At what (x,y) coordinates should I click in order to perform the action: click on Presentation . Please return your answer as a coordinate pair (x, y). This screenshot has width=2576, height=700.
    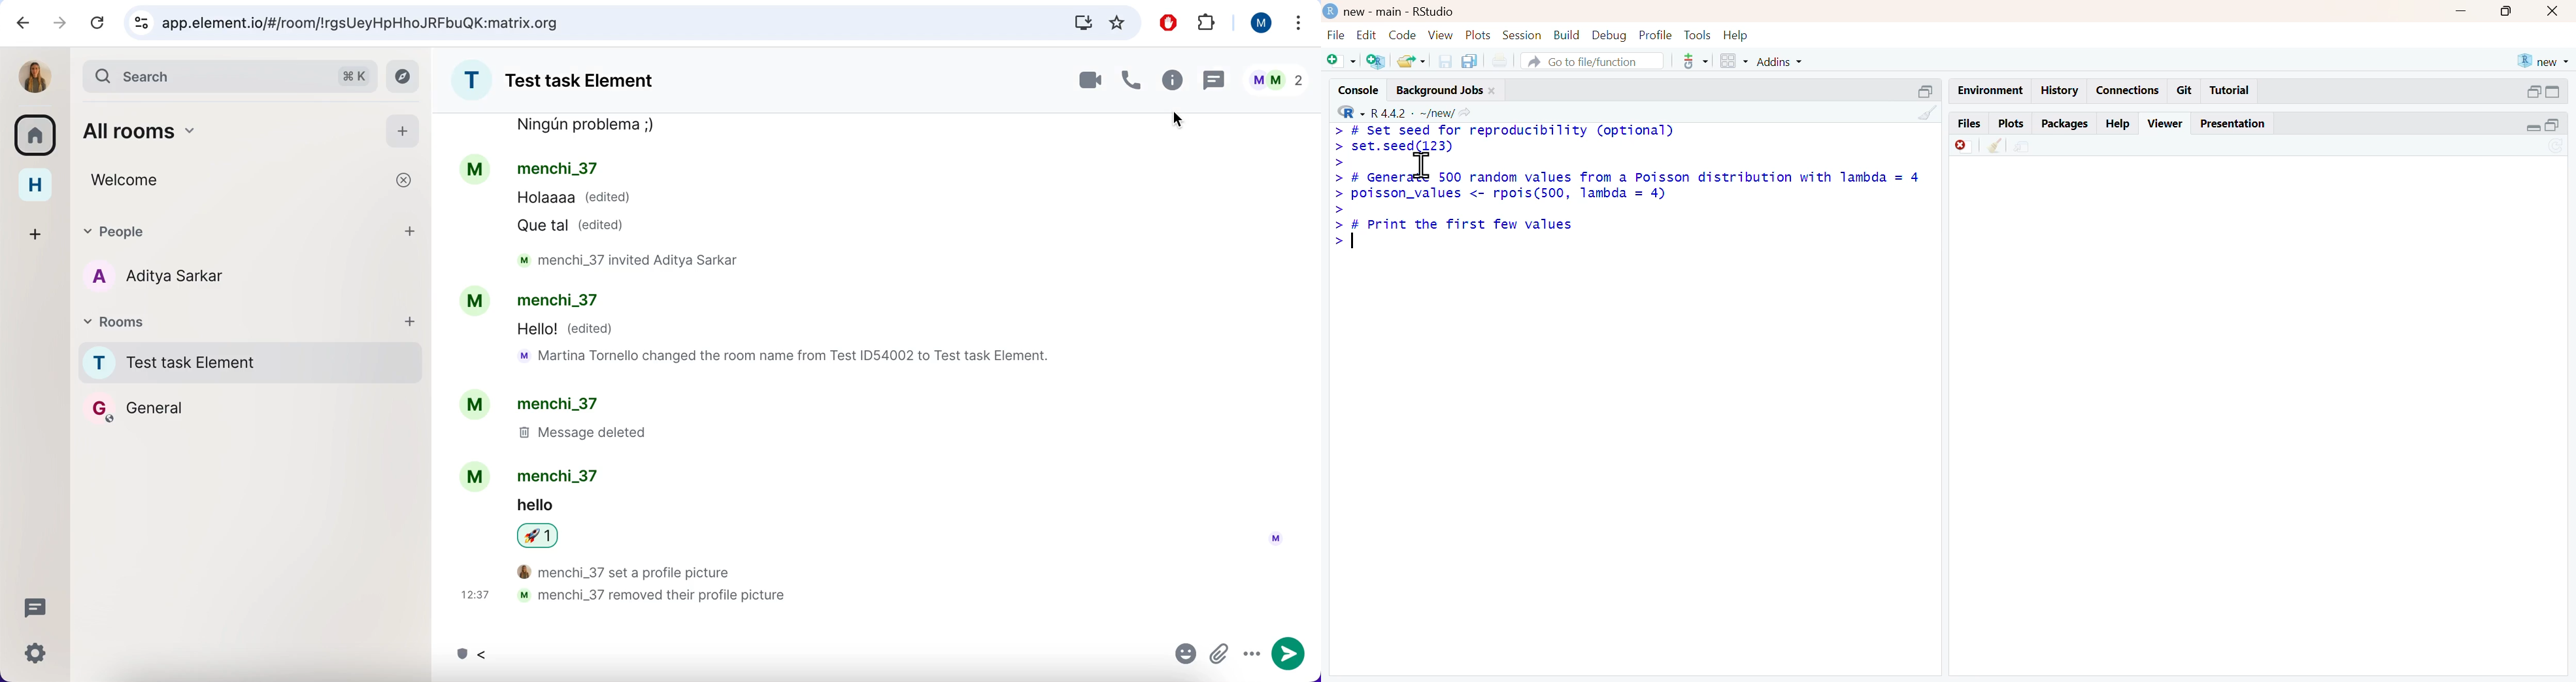
    Looking at the image, I should click on (2233, 123).